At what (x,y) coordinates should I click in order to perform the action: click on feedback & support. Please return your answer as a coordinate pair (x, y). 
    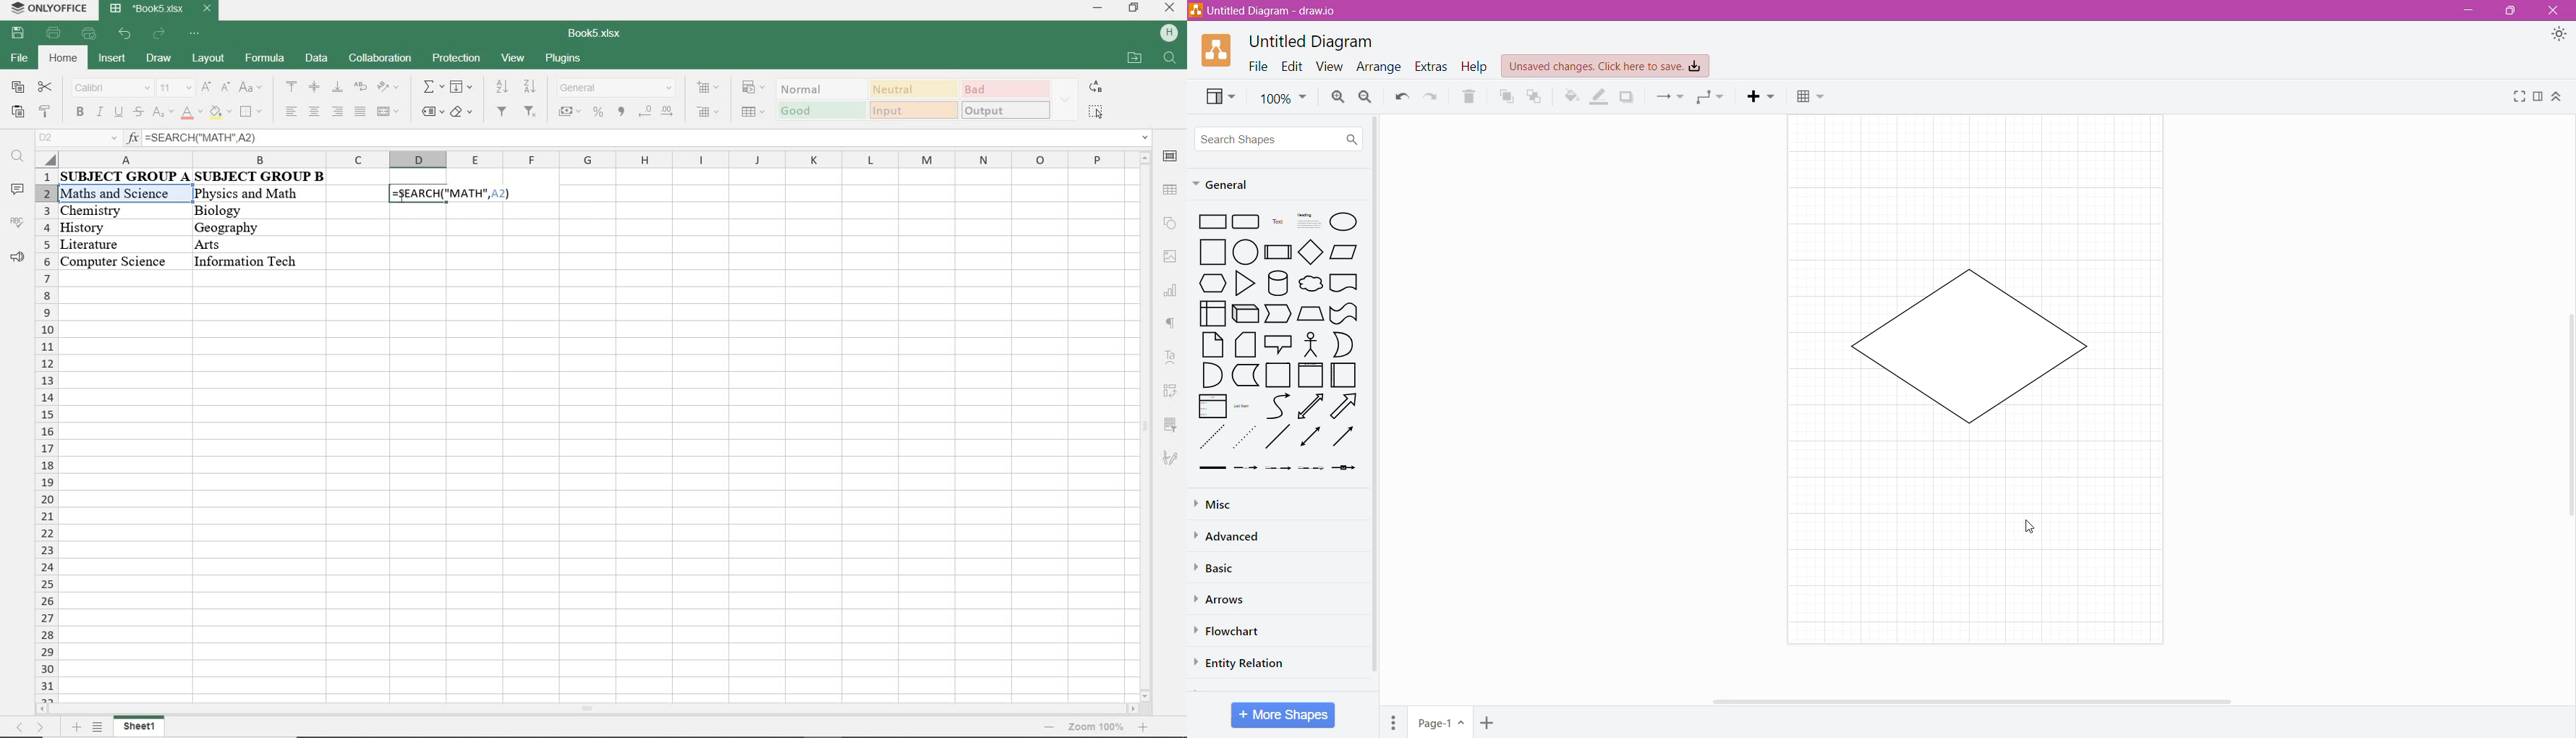
    Looking at the image, I should click on (18, 257).